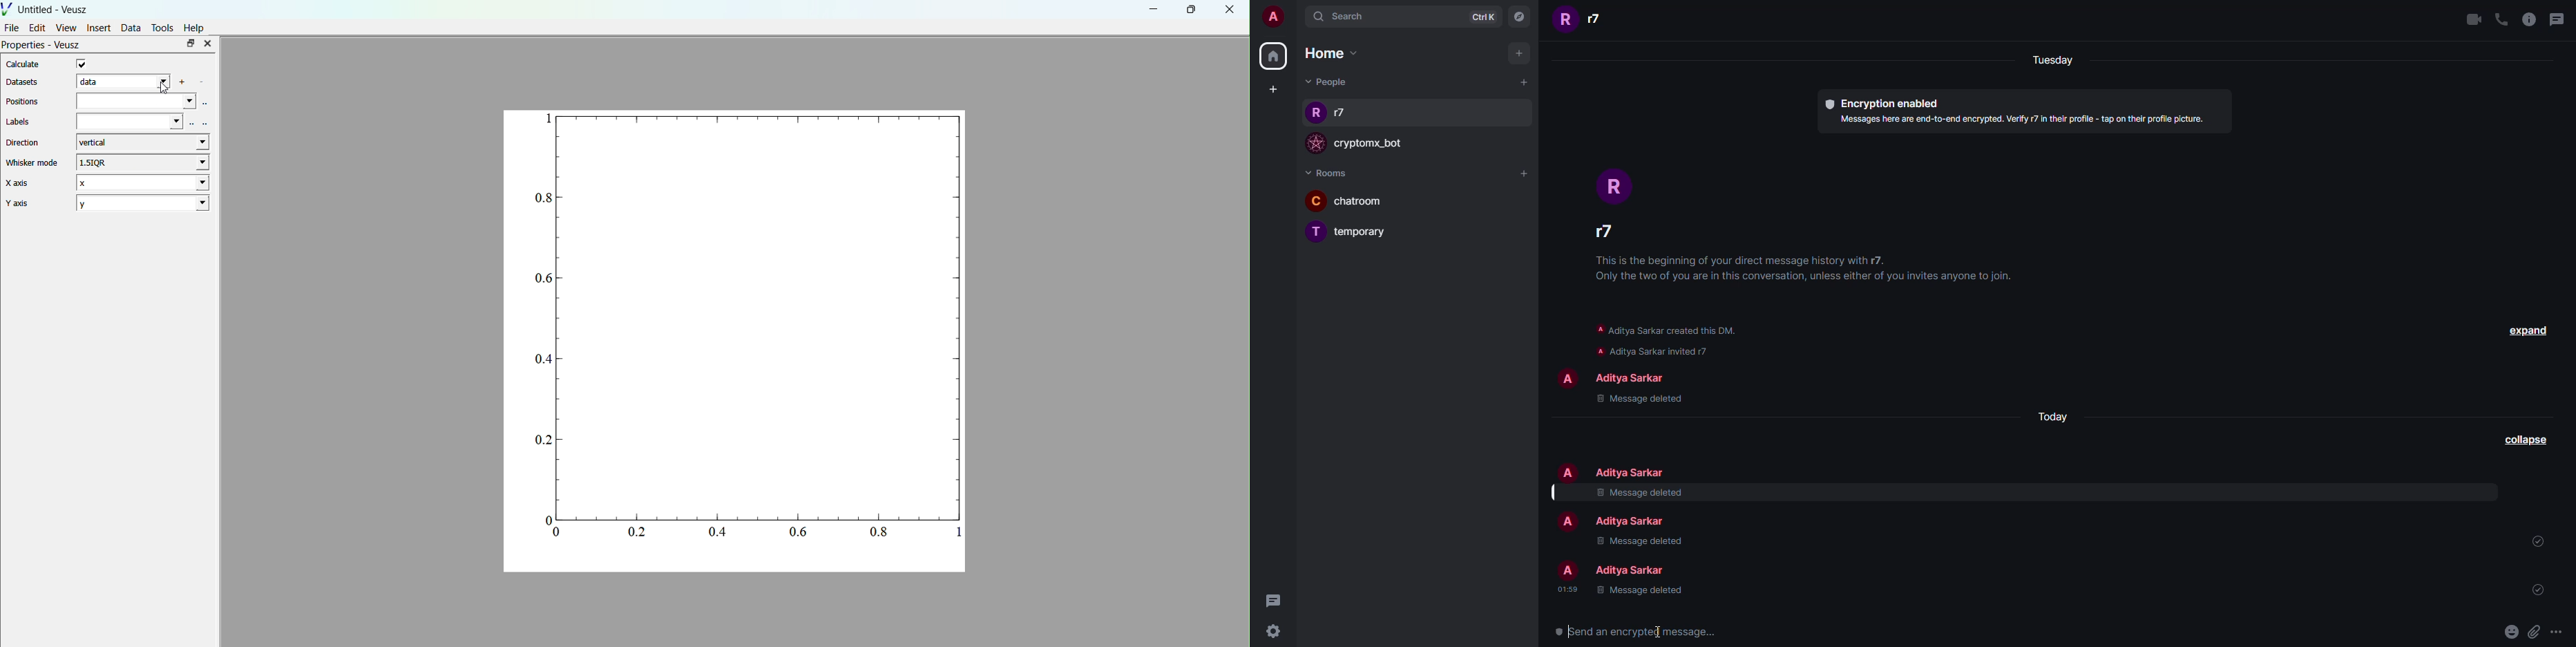 The height and width of the screenshot is (672, 2576). What do you see at coordinates (29, 142) in the screenshot?
I see `Direction` at bounding box center [29, 142].